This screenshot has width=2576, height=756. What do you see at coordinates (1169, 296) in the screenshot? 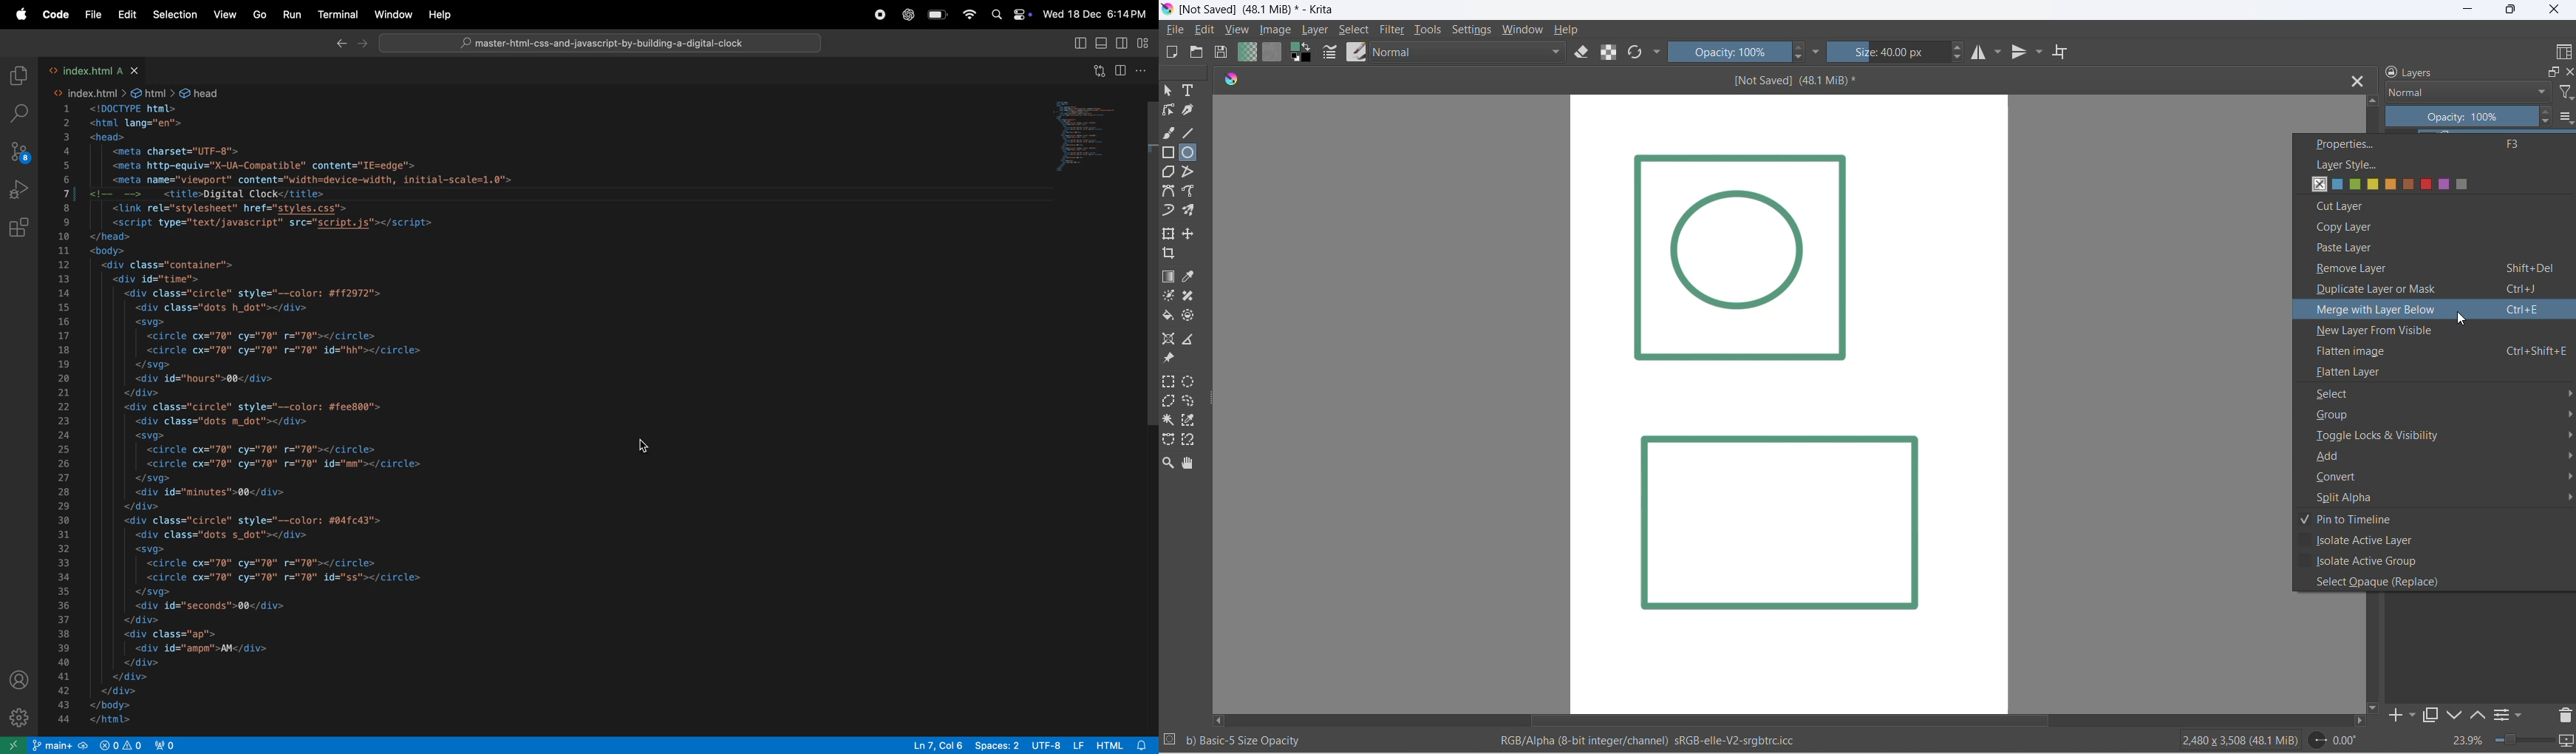
I see `mask tool` at bounding box center [1169, 296].